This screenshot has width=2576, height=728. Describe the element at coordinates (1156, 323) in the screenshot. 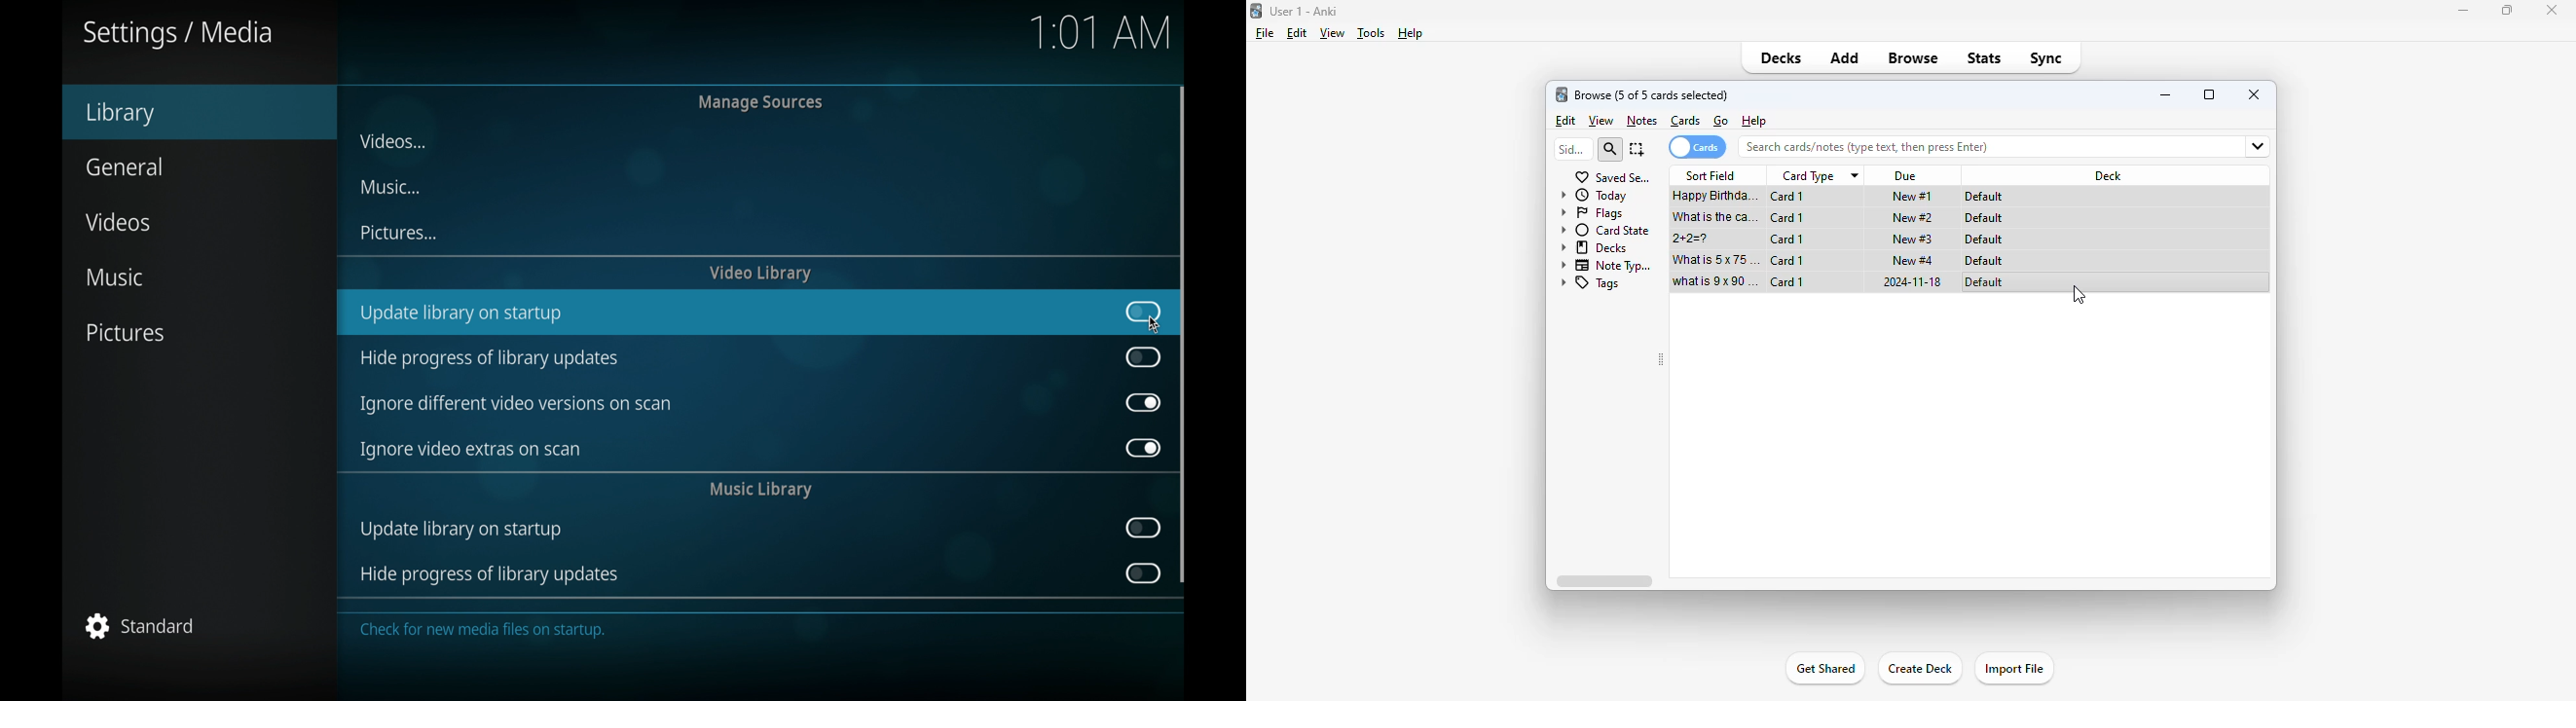

I see `cursor` at that location.